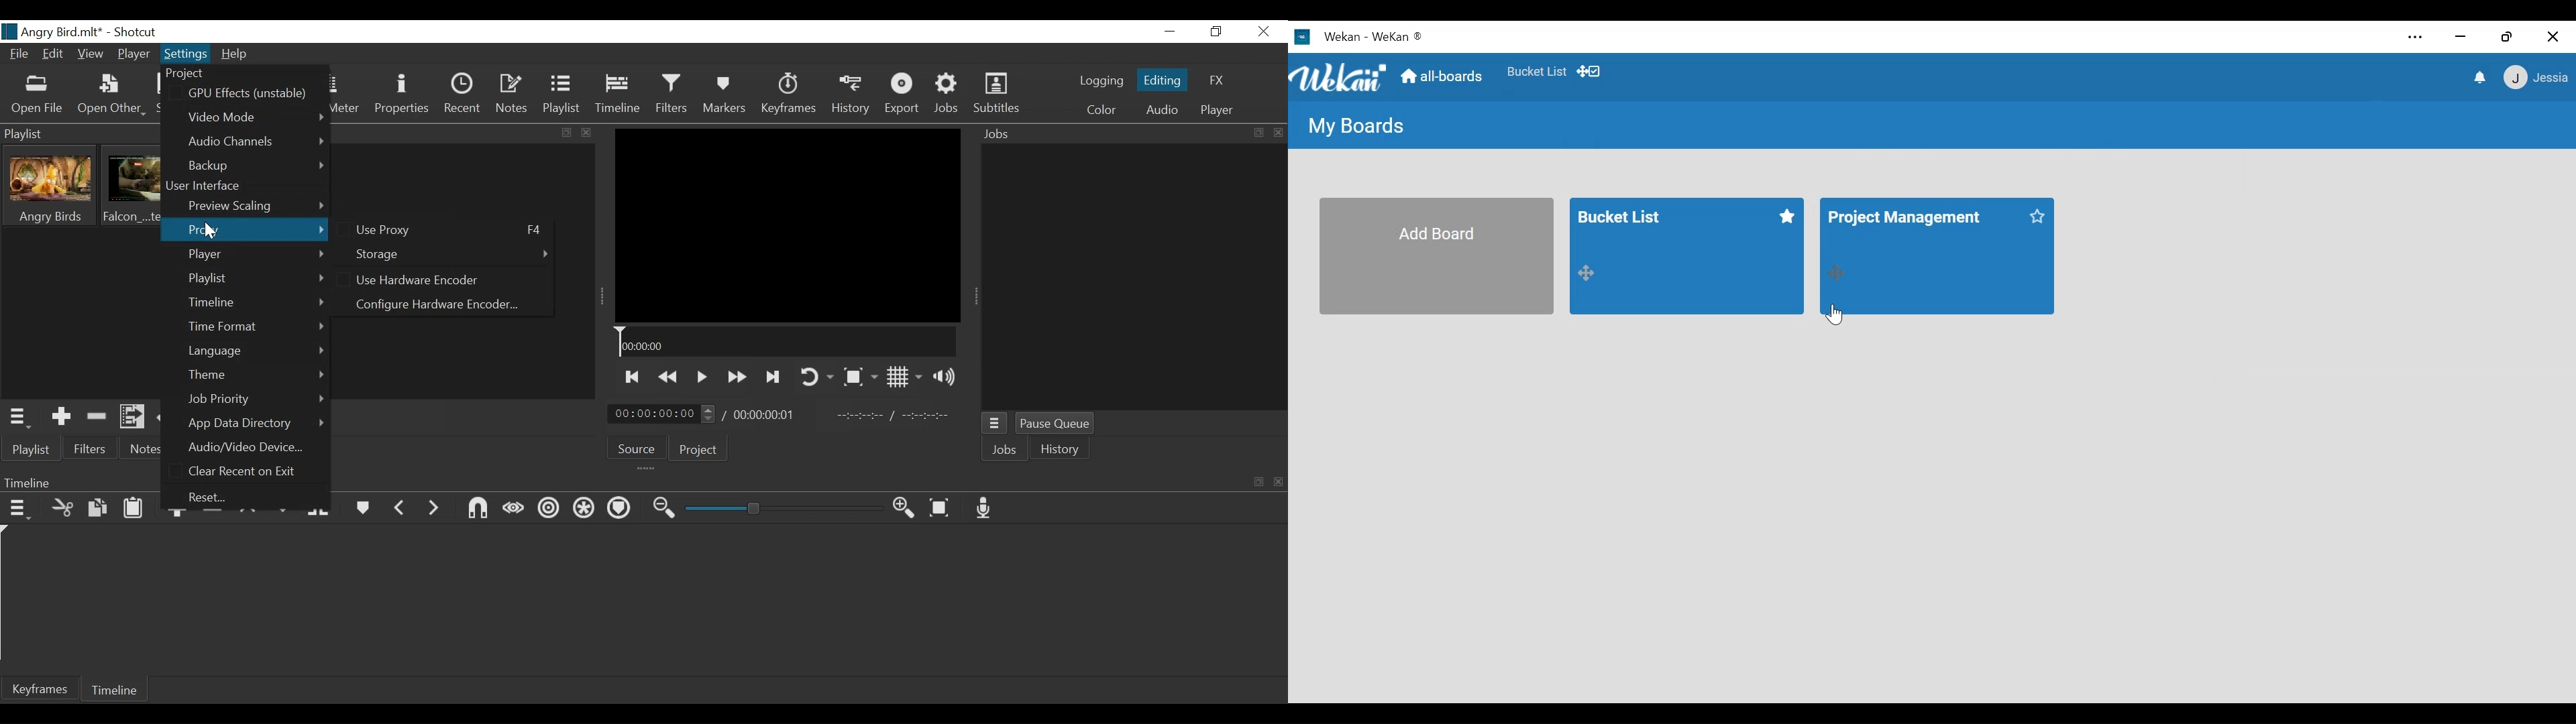 The height and width of the screenshot is (728, 2576). What do you see at coordinates (1061, 450) in the screenshot?
I see `History` at bounding box center [1061, 450].